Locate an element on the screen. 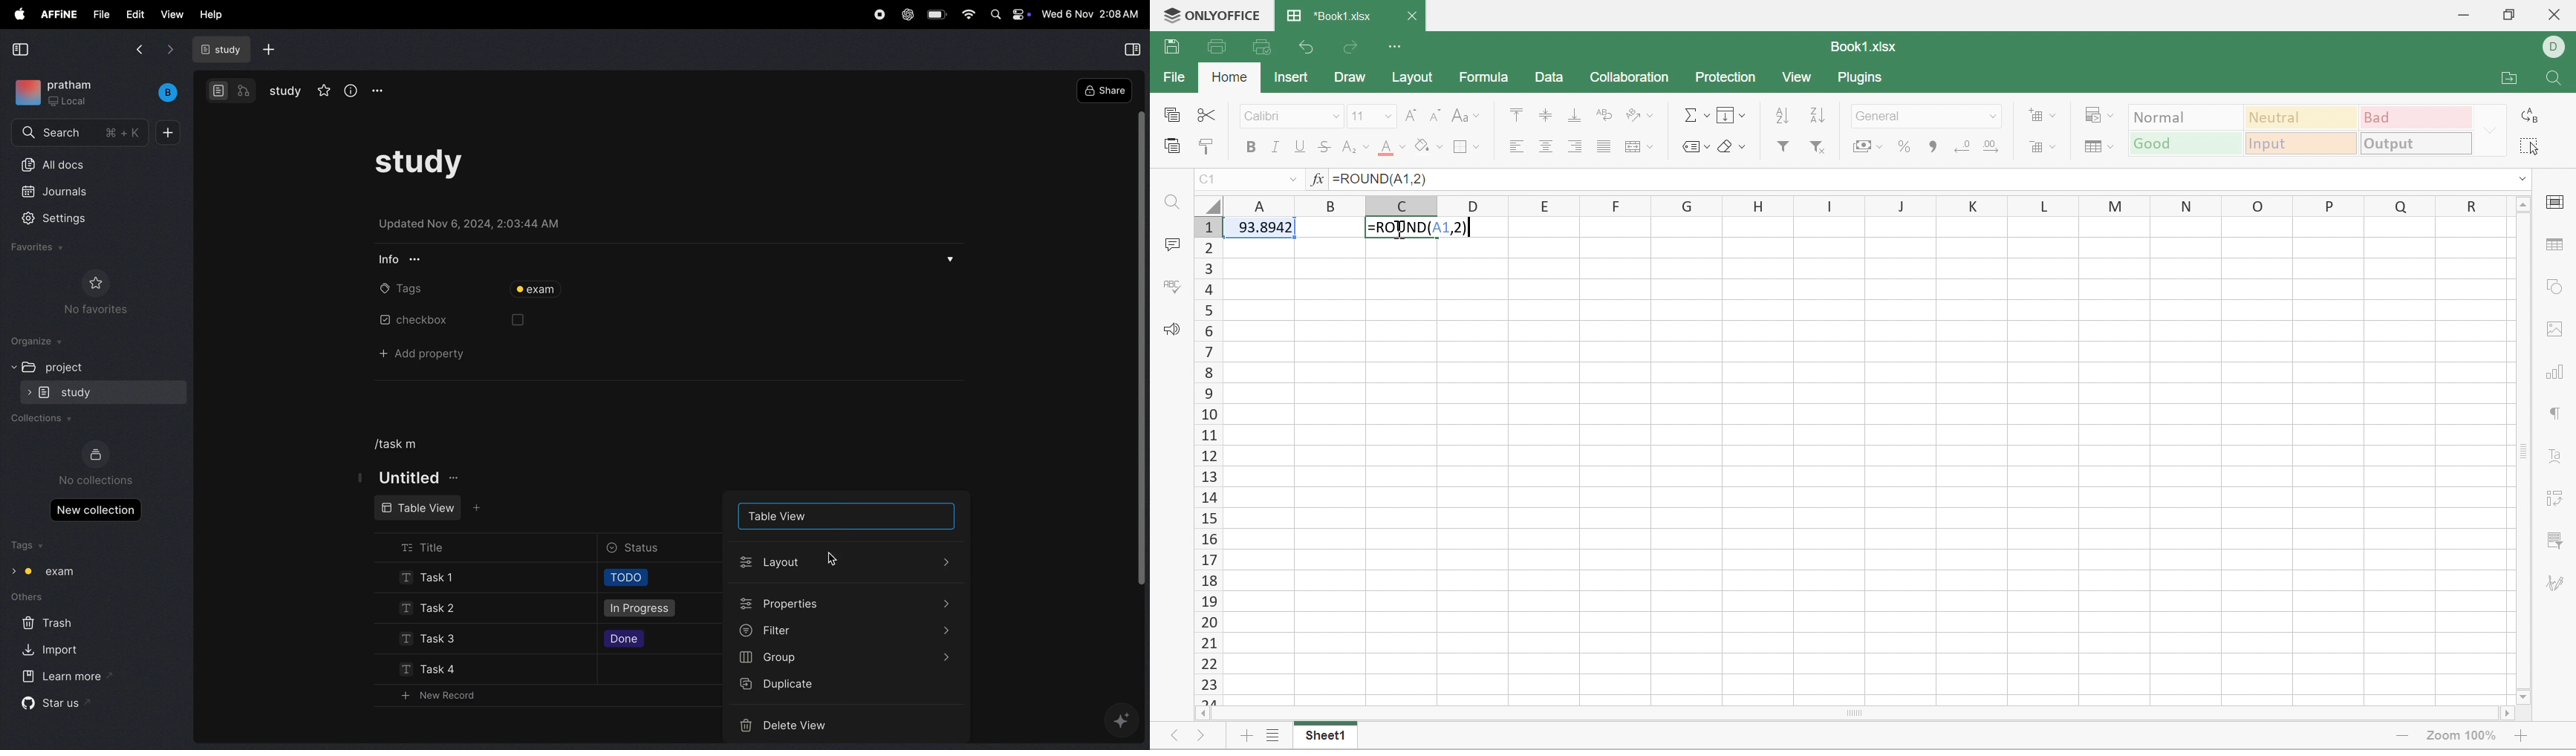  Drop Down is located at coordinates (2520, 180).